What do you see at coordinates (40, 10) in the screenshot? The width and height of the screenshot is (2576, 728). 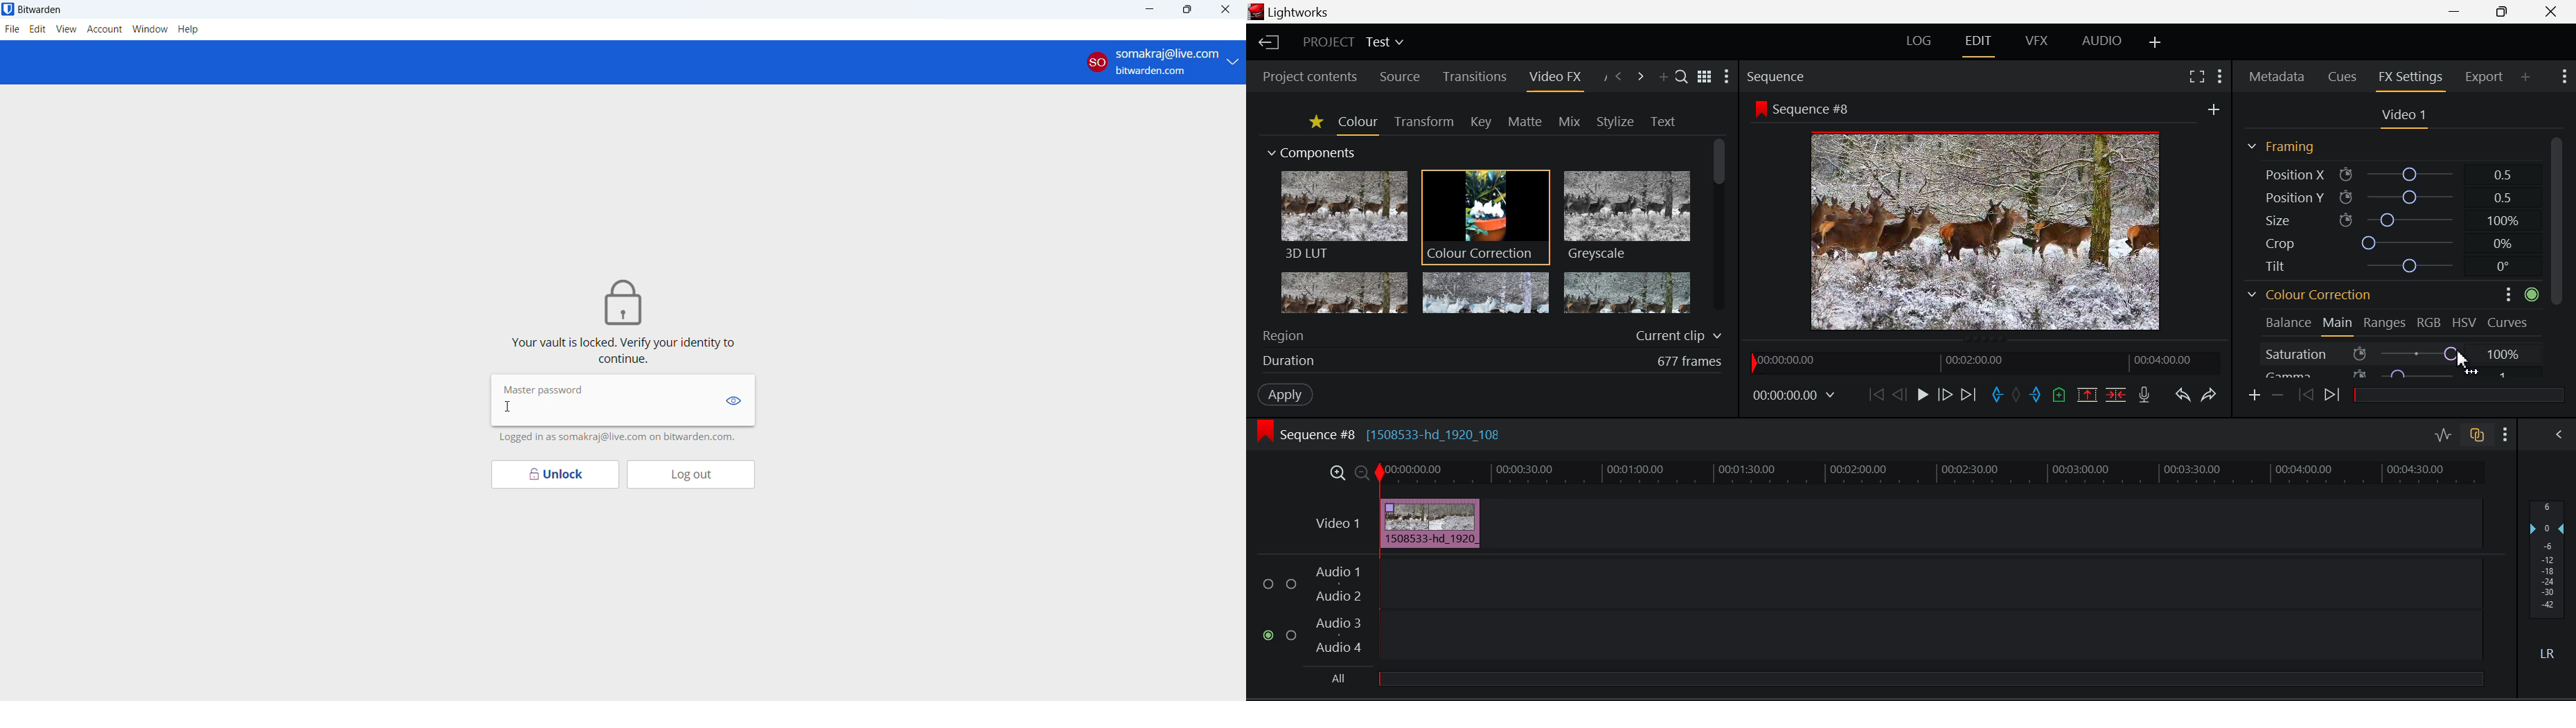 I see `title` at bounding box center [40, 10].